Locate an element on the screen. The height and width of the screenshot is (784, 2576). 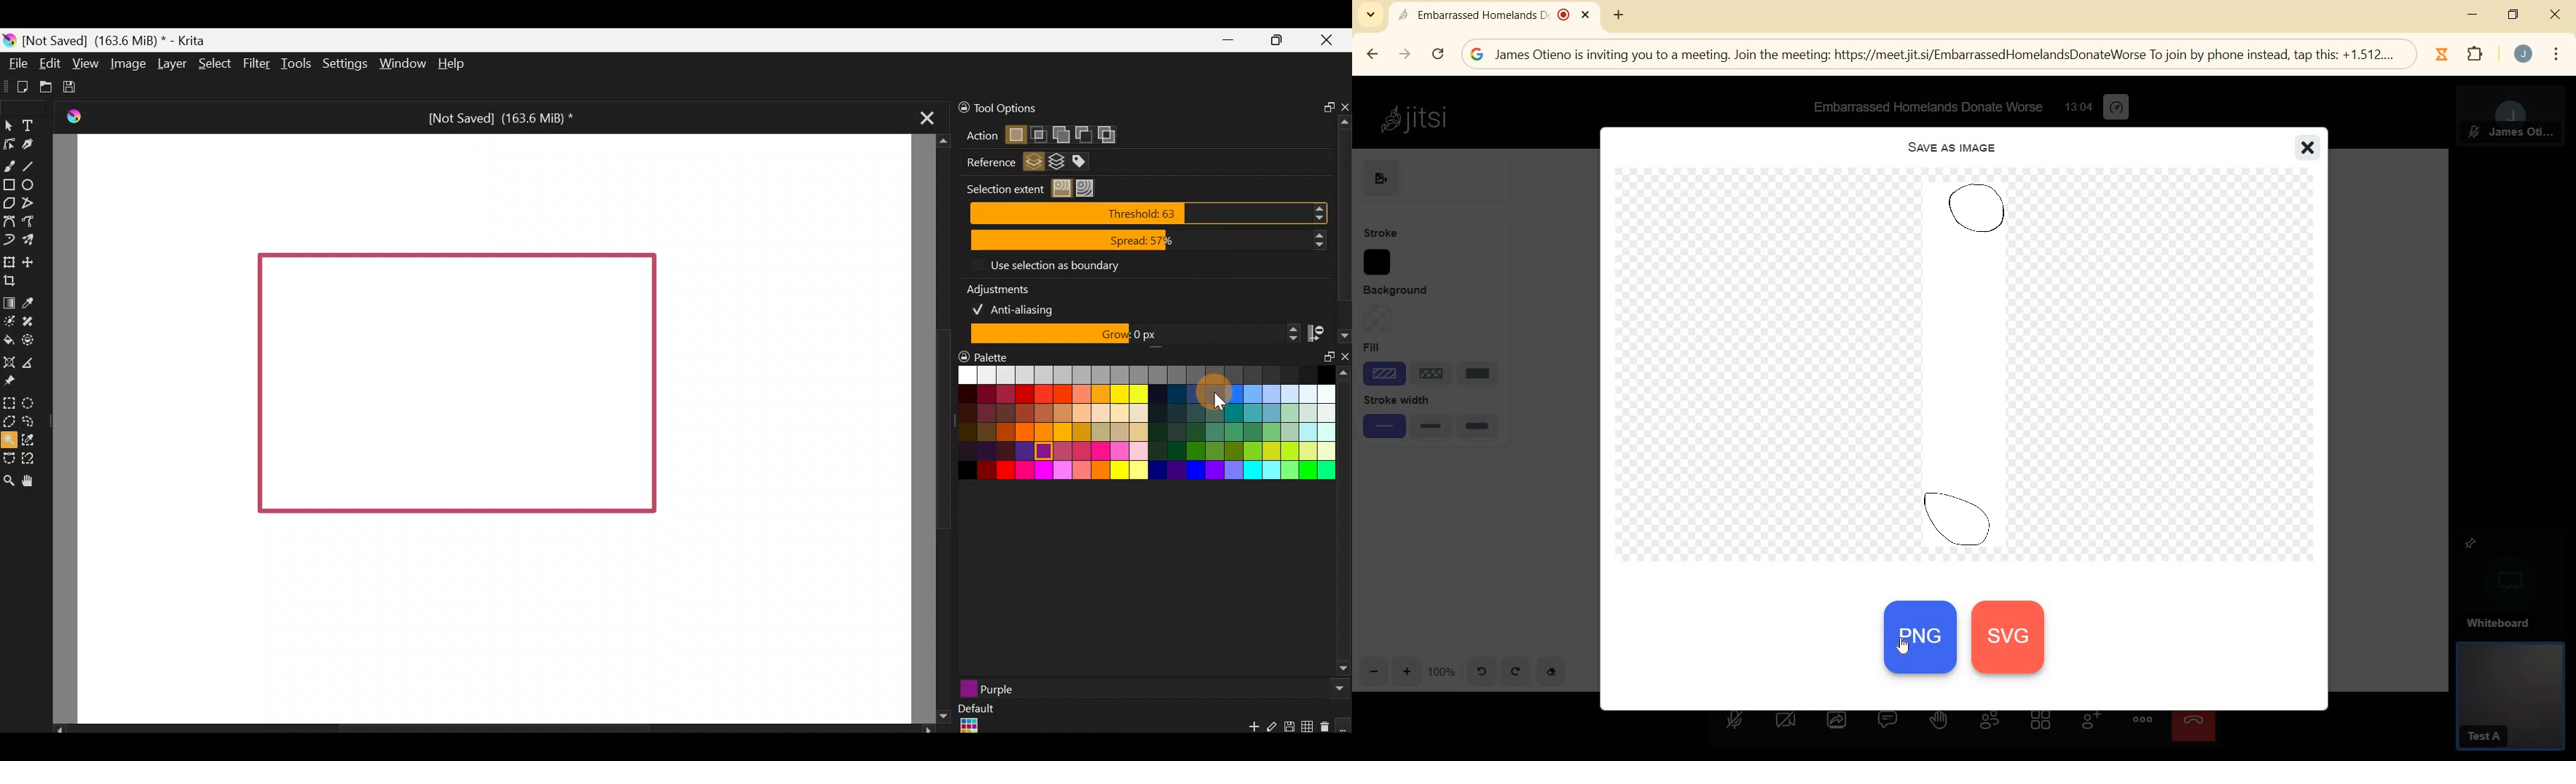
zoom in is located at coordinates (1407, 672).